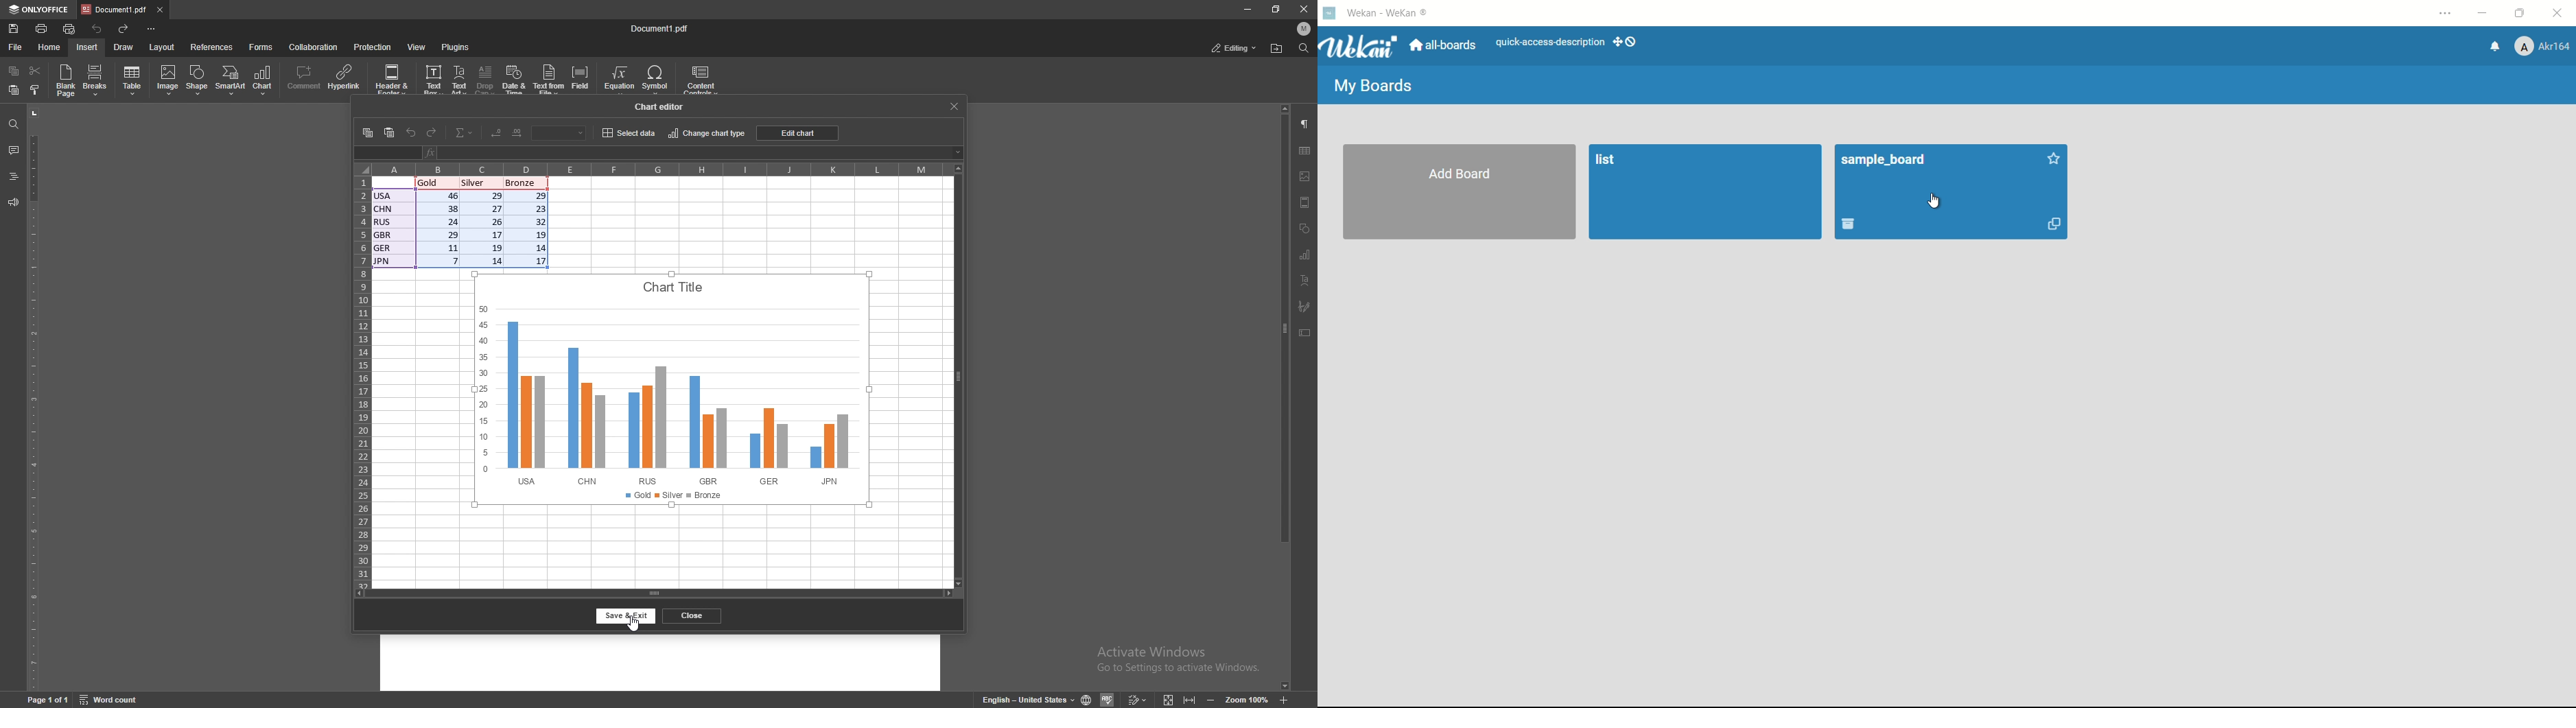 The image size is (2576, 728). I want to click on USA, so click(386, 196).